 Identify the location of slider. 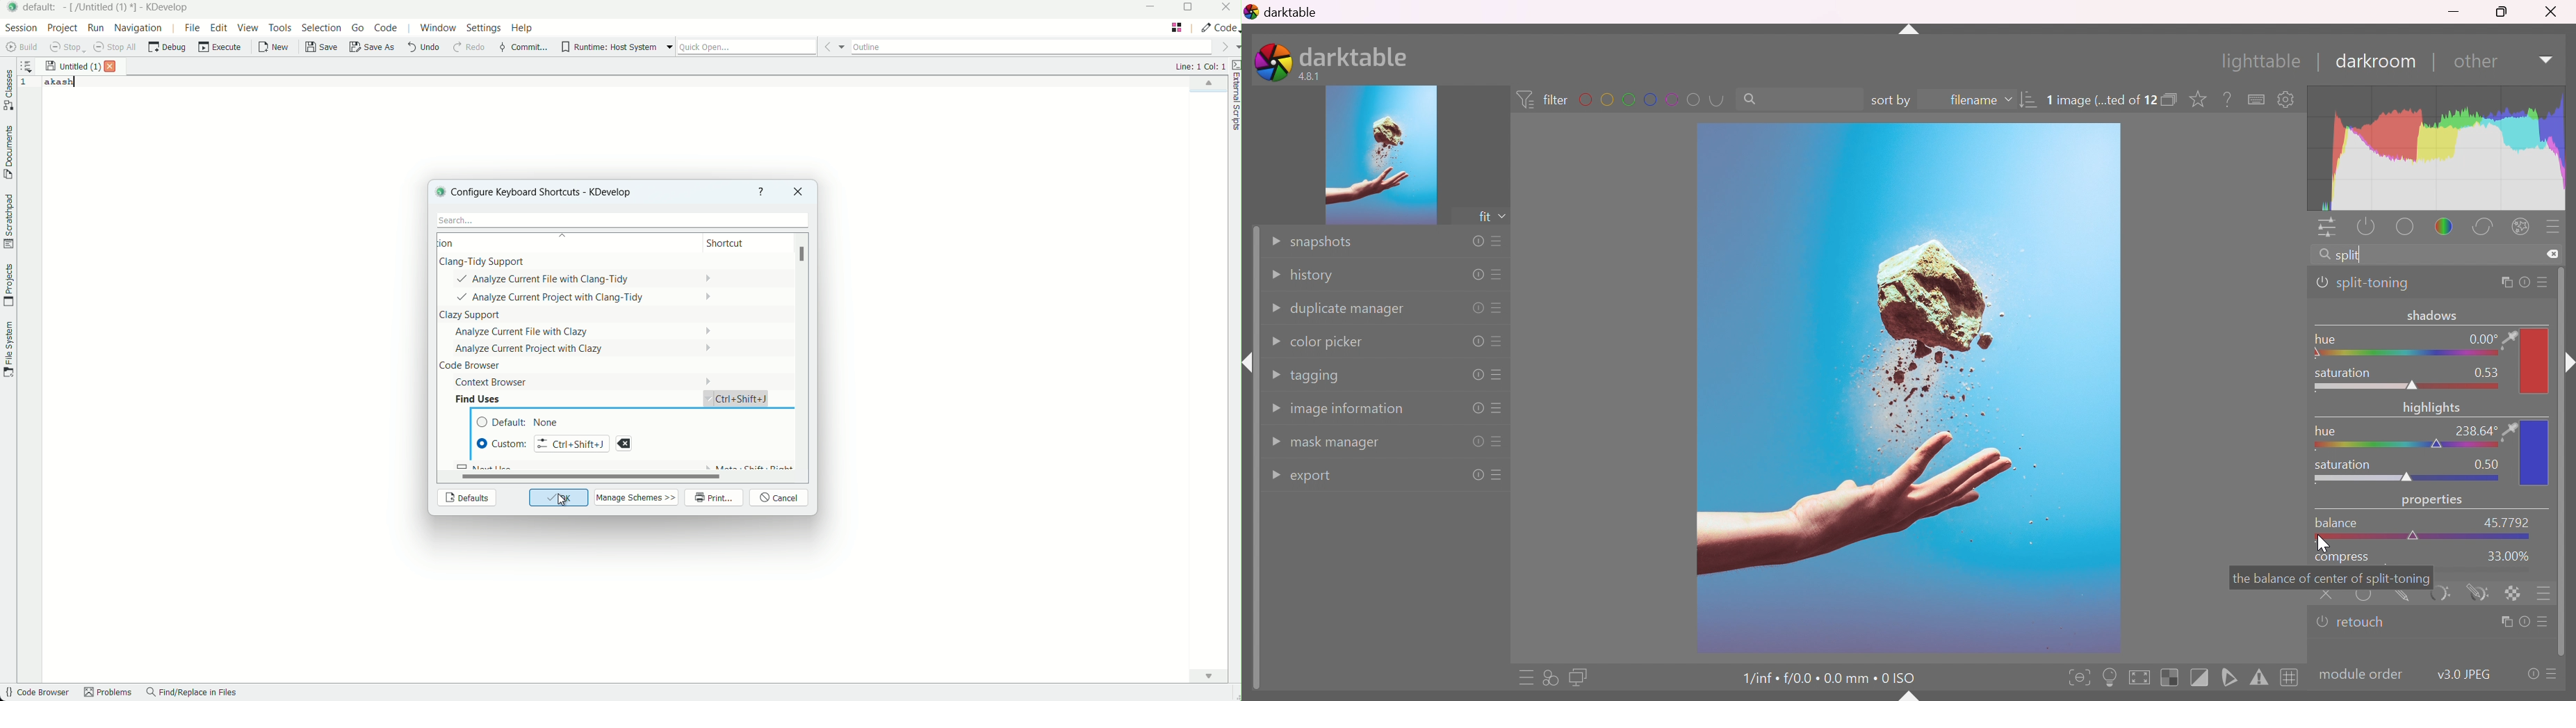
(2425, 539).